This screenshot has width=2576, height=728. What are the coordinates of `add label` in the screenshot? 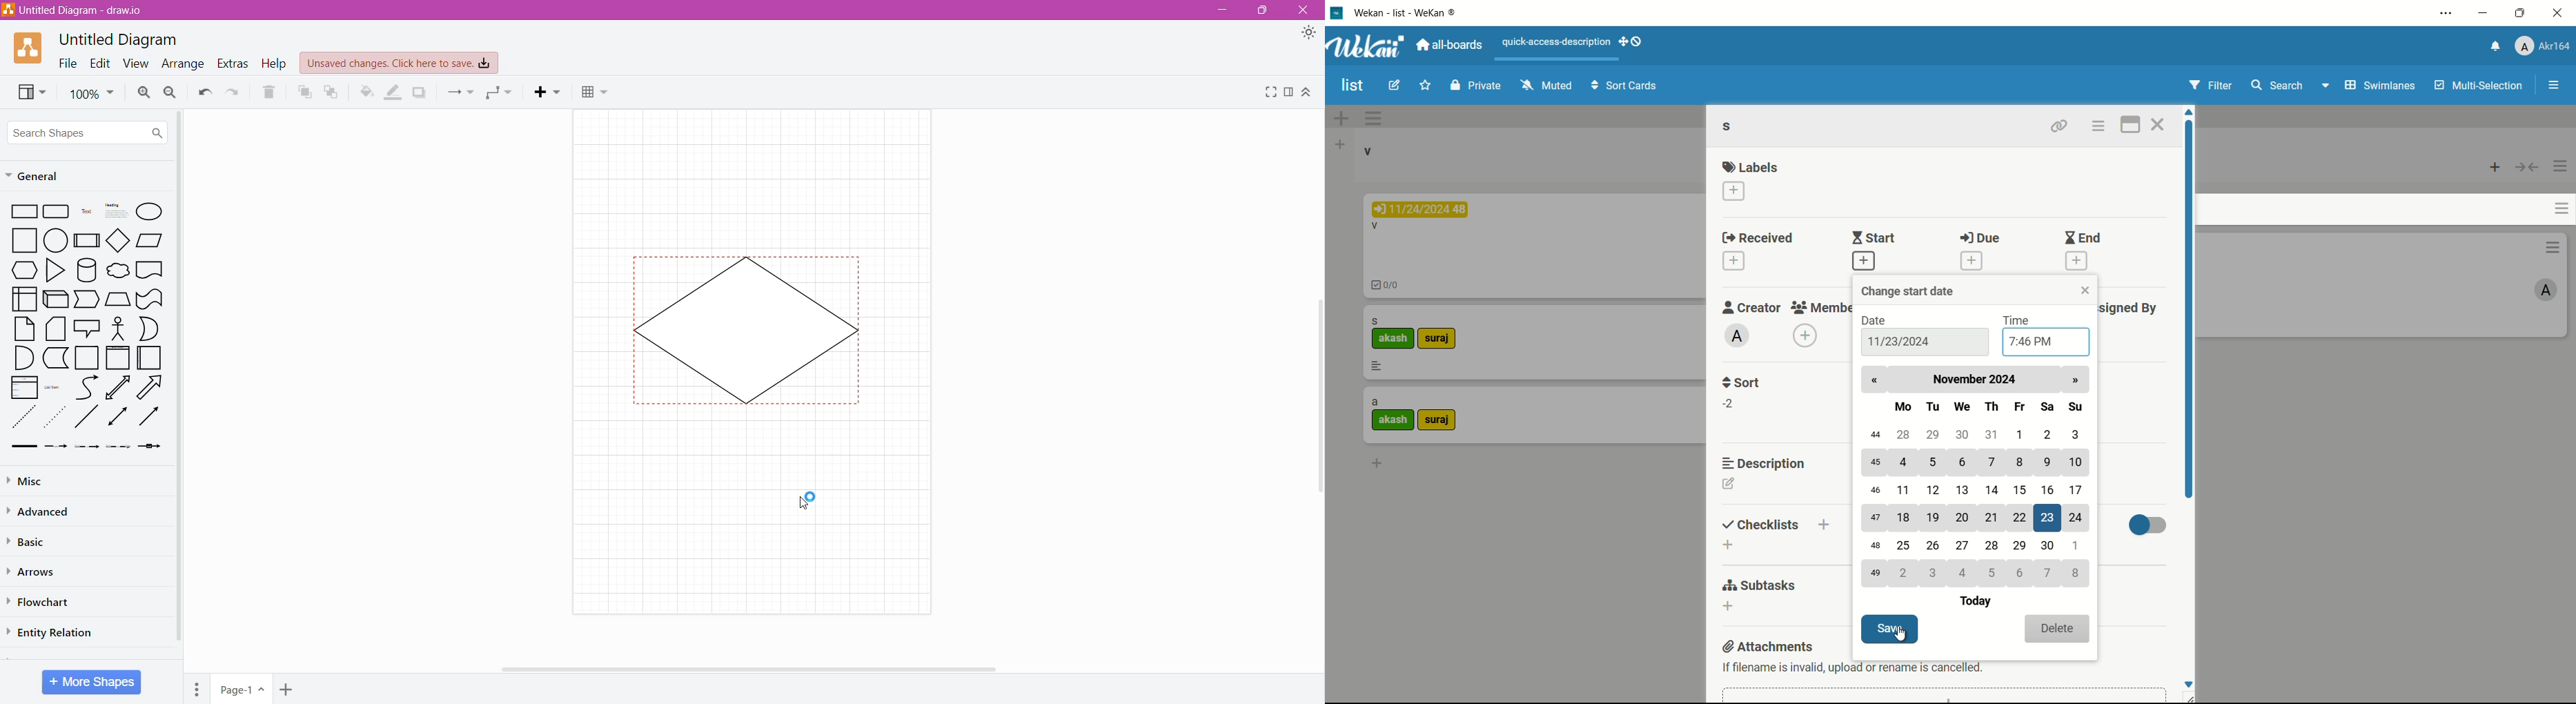 It's located at (1734, 190).